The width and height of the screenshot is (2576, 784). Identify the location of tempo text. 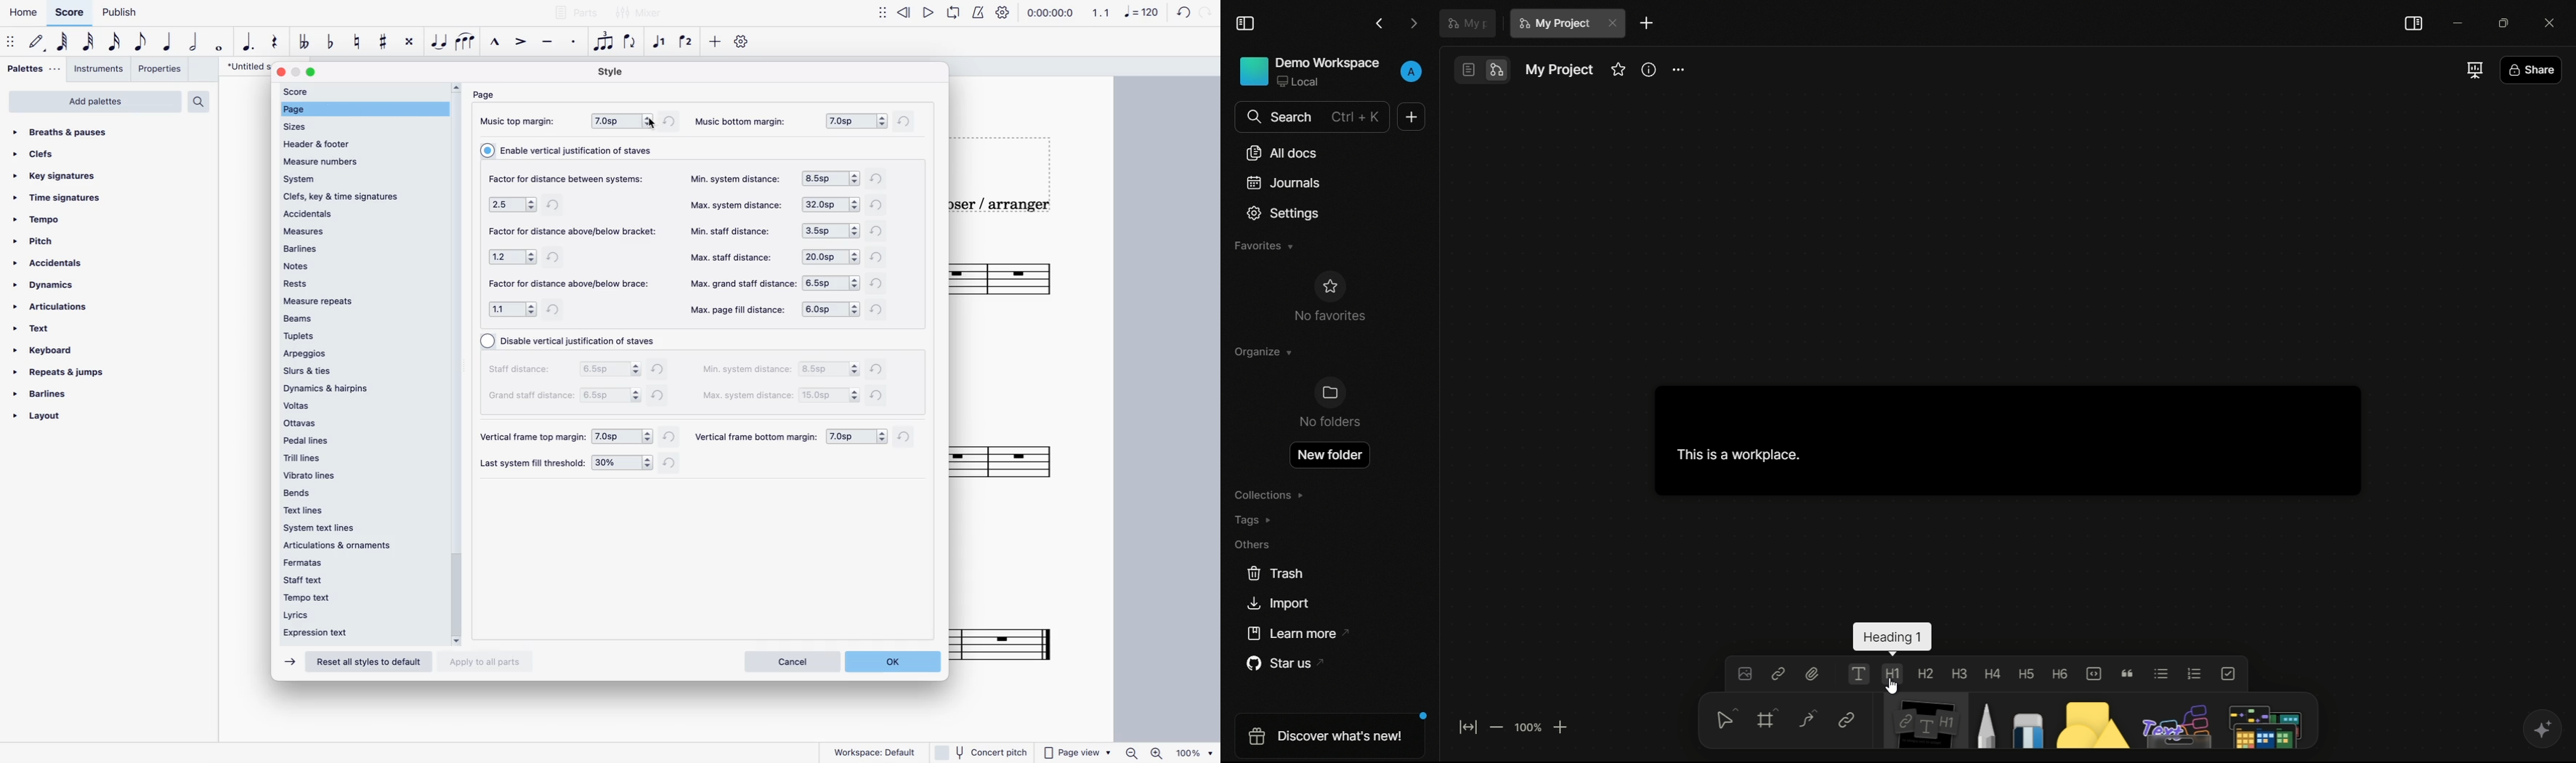
(352, 596).